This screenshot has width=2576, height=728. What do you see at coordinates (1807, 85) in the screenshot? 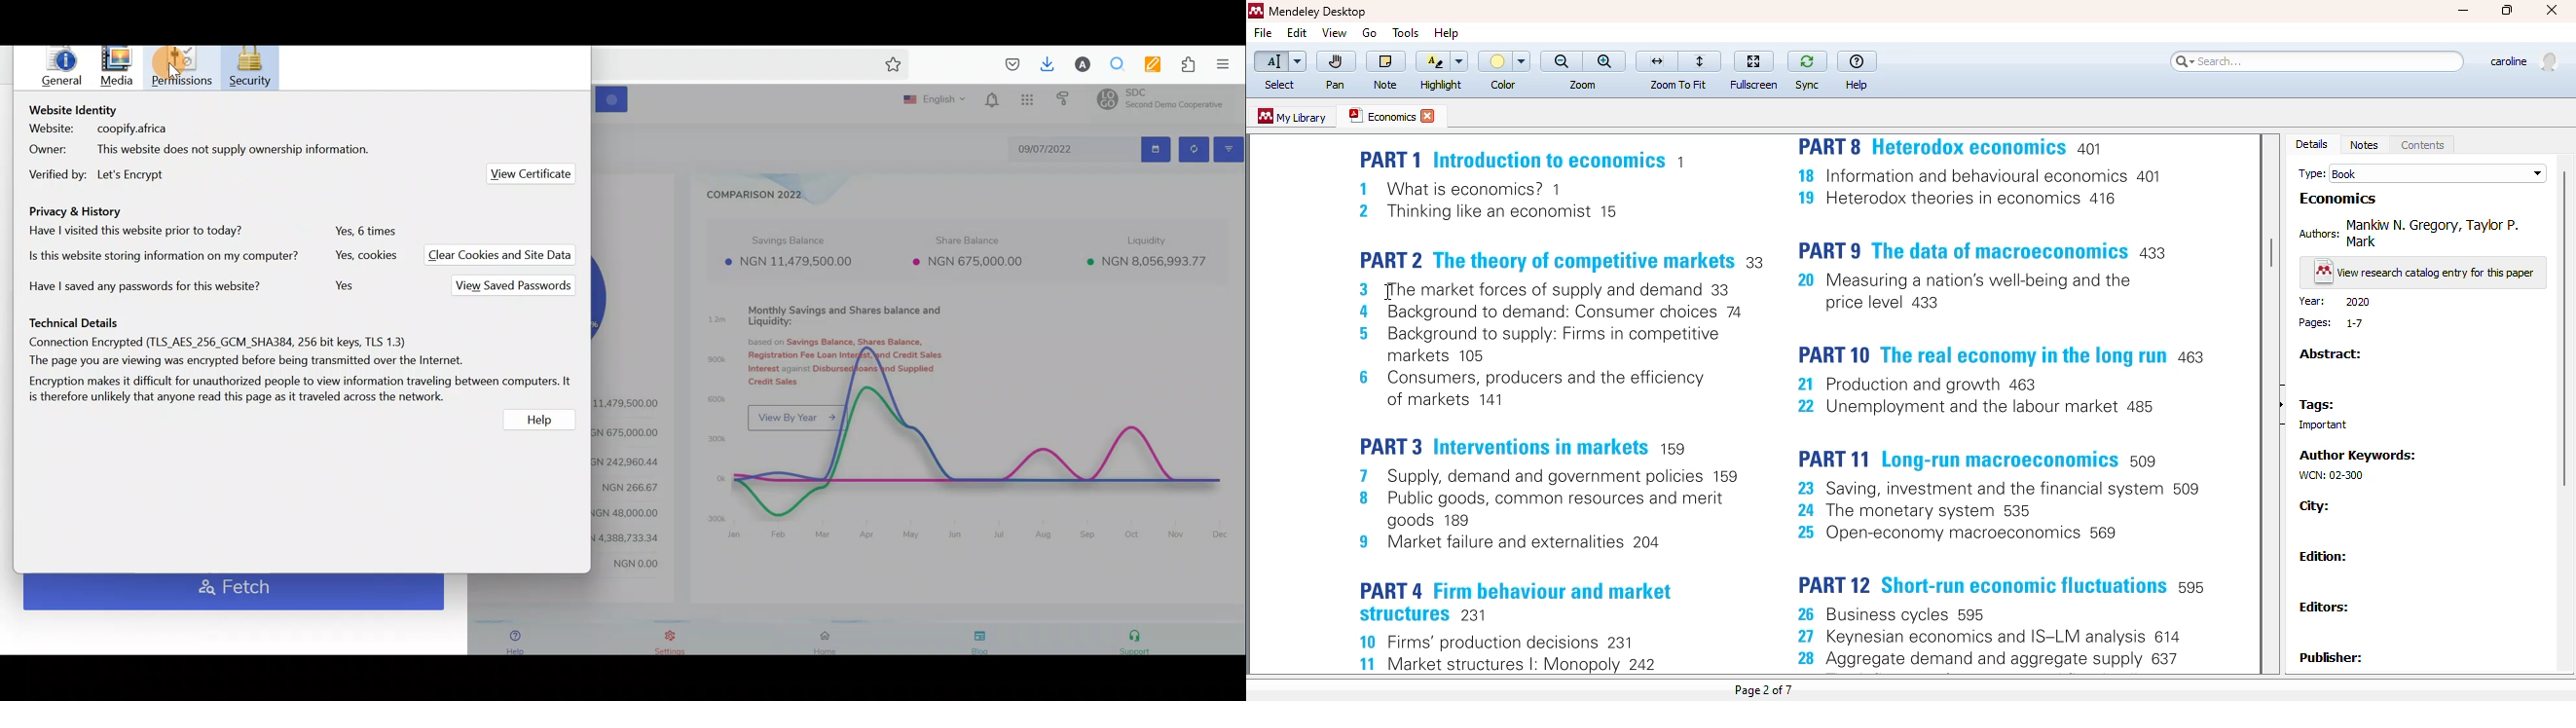
I see `sync` at bounding box center [1807, 85].